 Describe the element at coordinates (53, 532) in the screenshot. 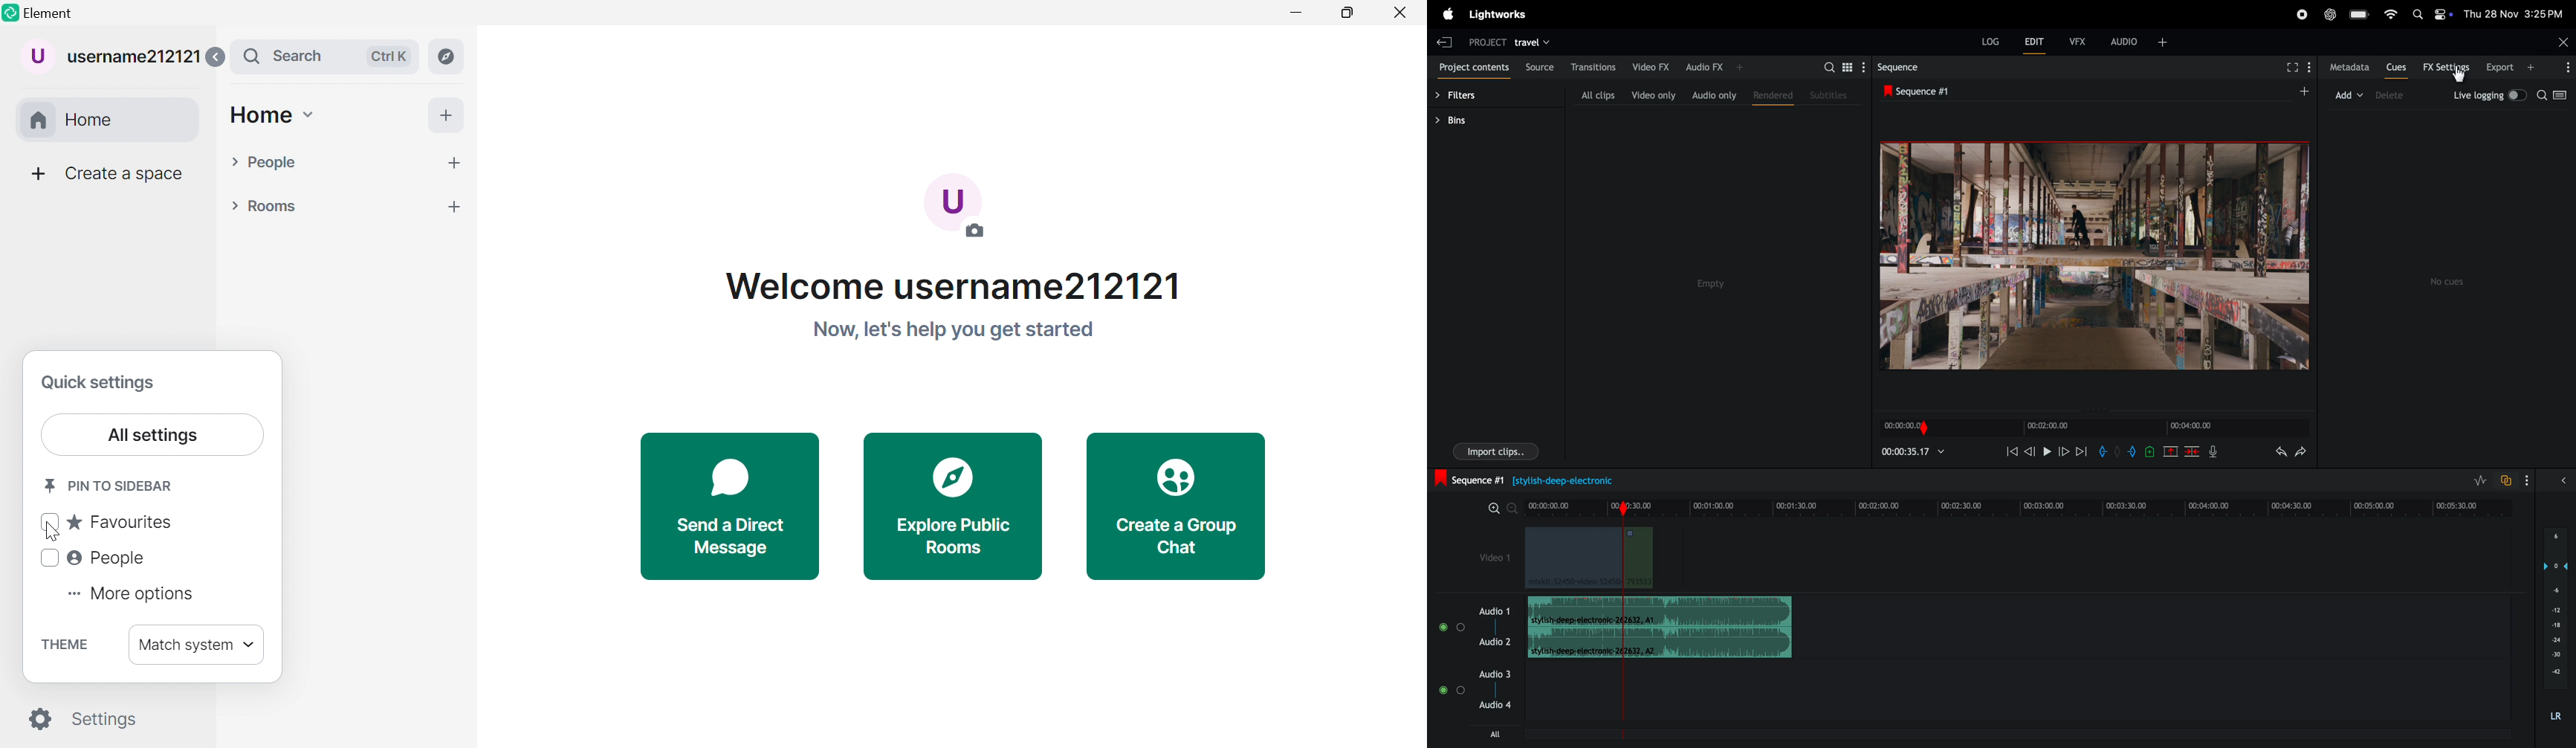

I see `cursor` at that location.